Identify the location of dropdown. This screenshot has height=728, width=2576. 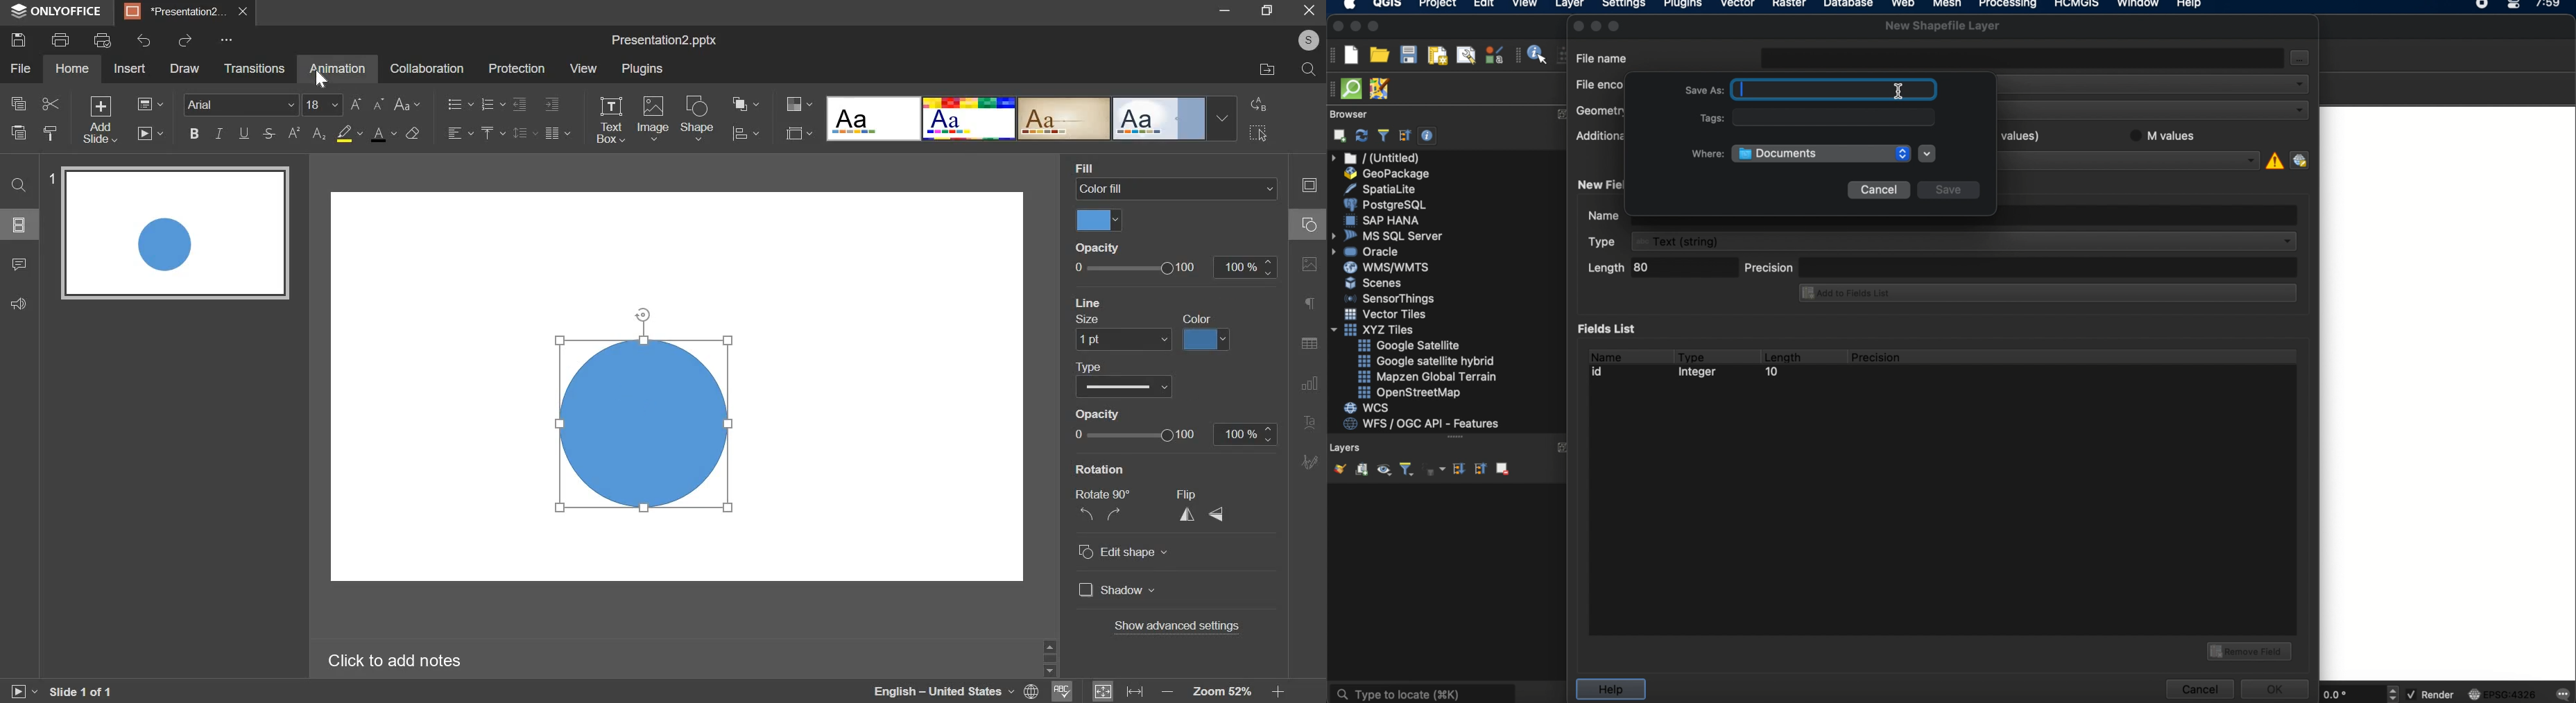
(2251, 160).